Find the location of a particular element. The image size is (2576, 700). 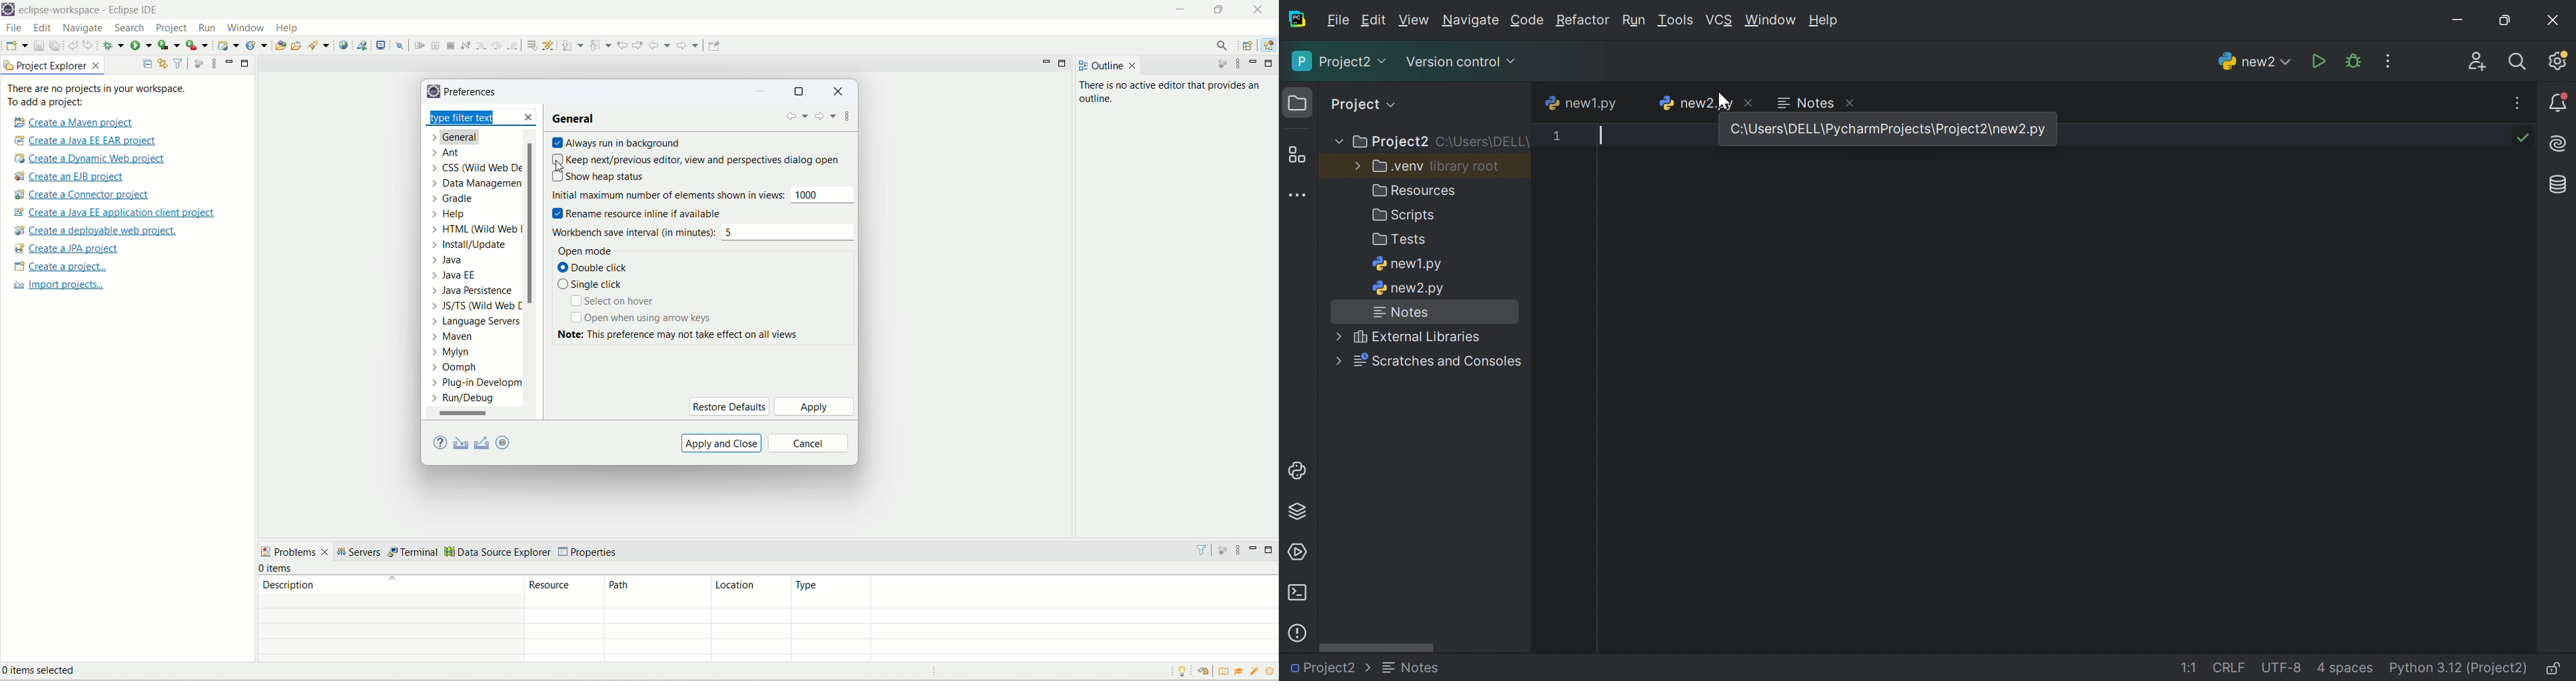

close is located at coordinates (1134, 66).